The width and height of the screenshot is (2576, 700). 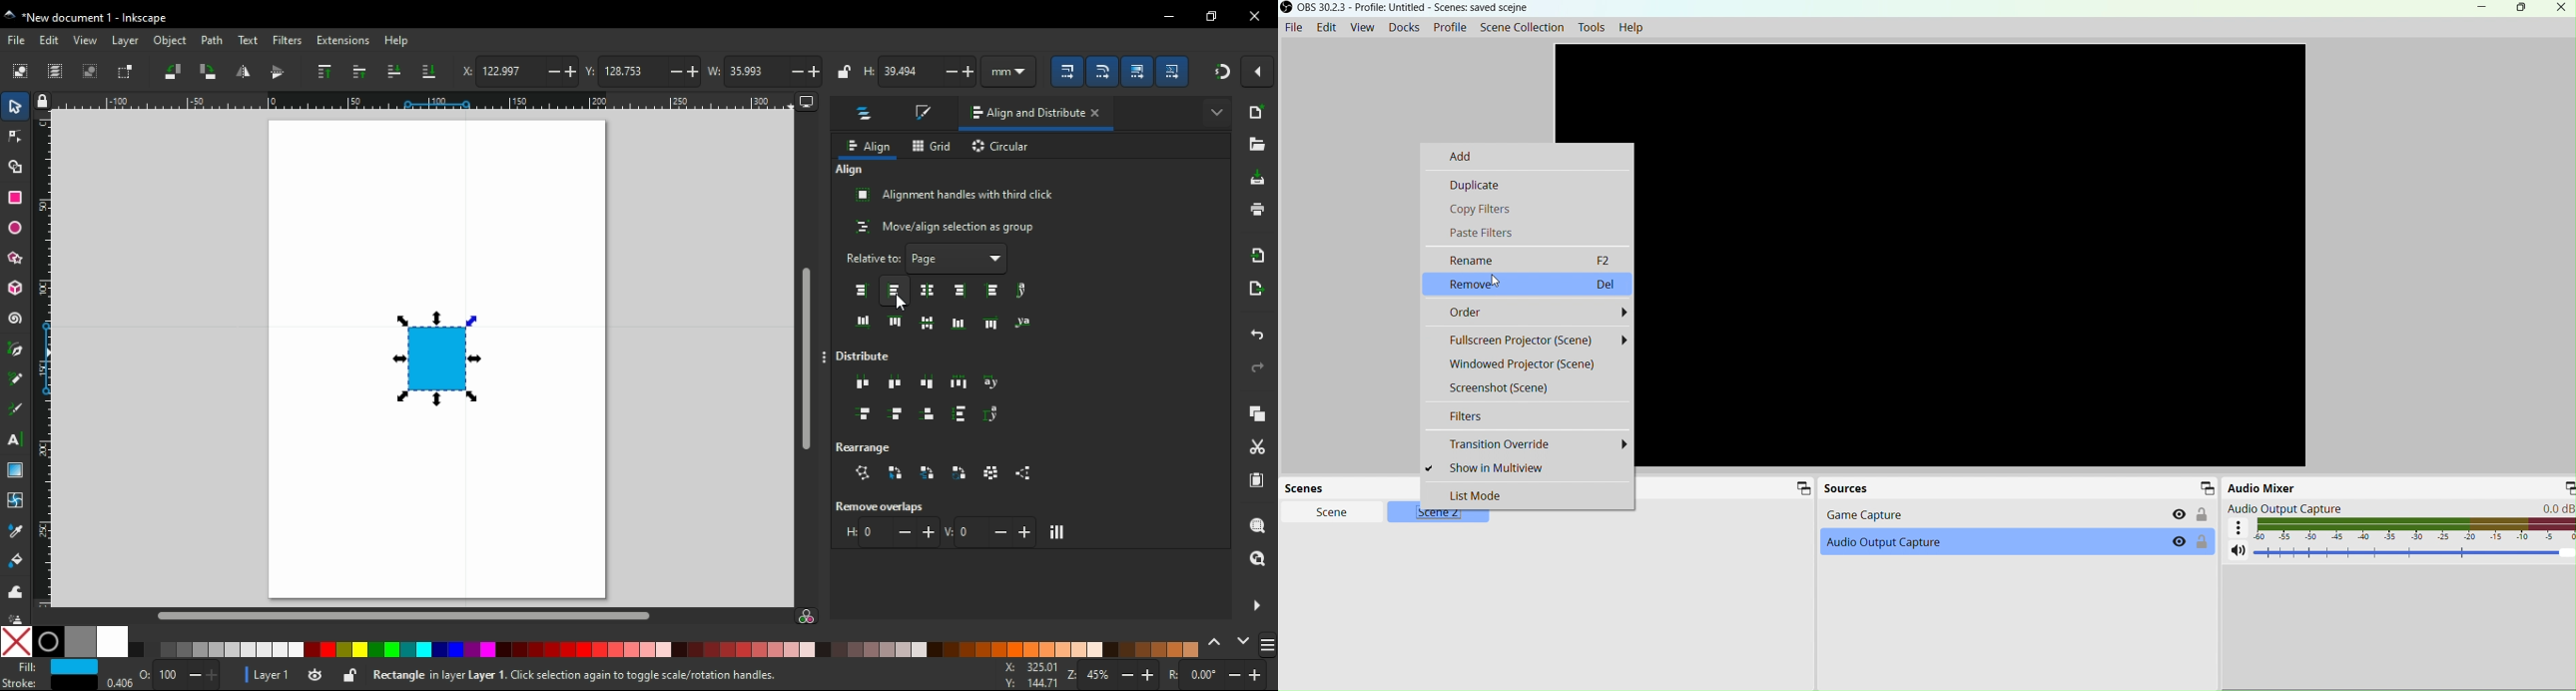 What do you see at coordinates (1256, 367) in the screenshot?
I see `redo` at bounding box center [1256, 367].